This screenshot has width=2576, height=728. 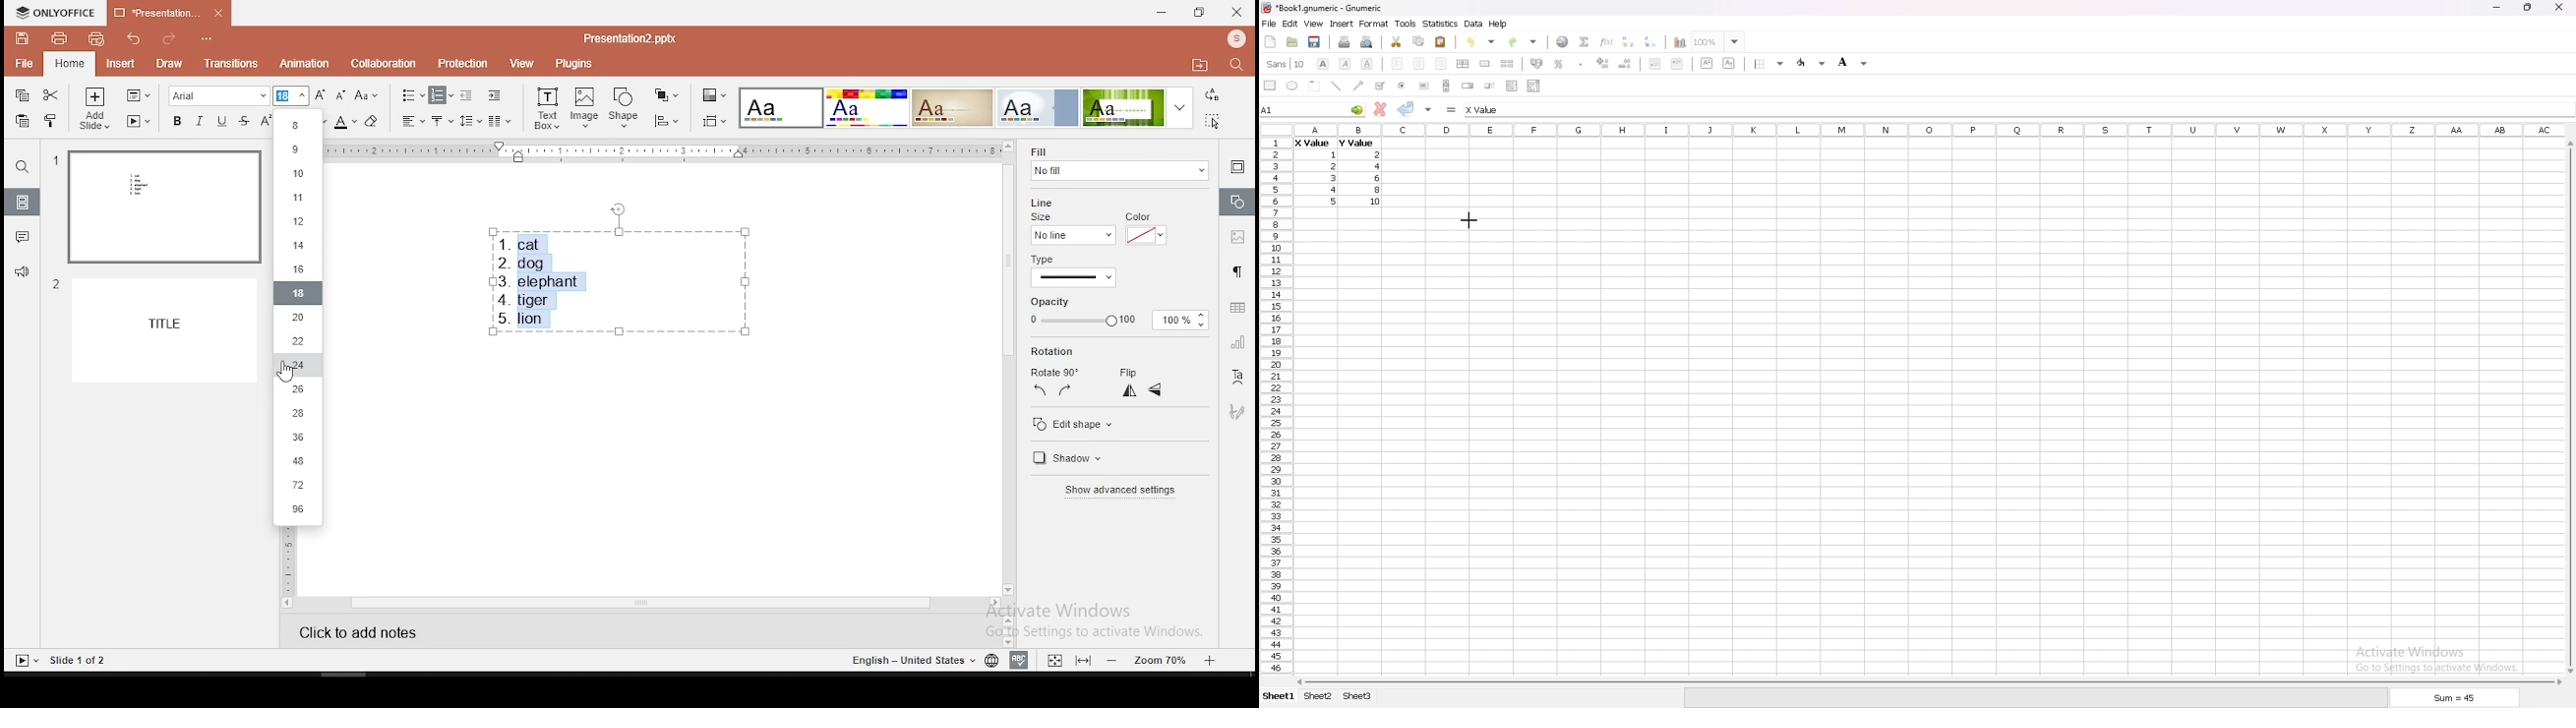 What do you see at coordinates (1718, 41) in the screenshot?
I see `zoom` at bounding box center [1718, 41].